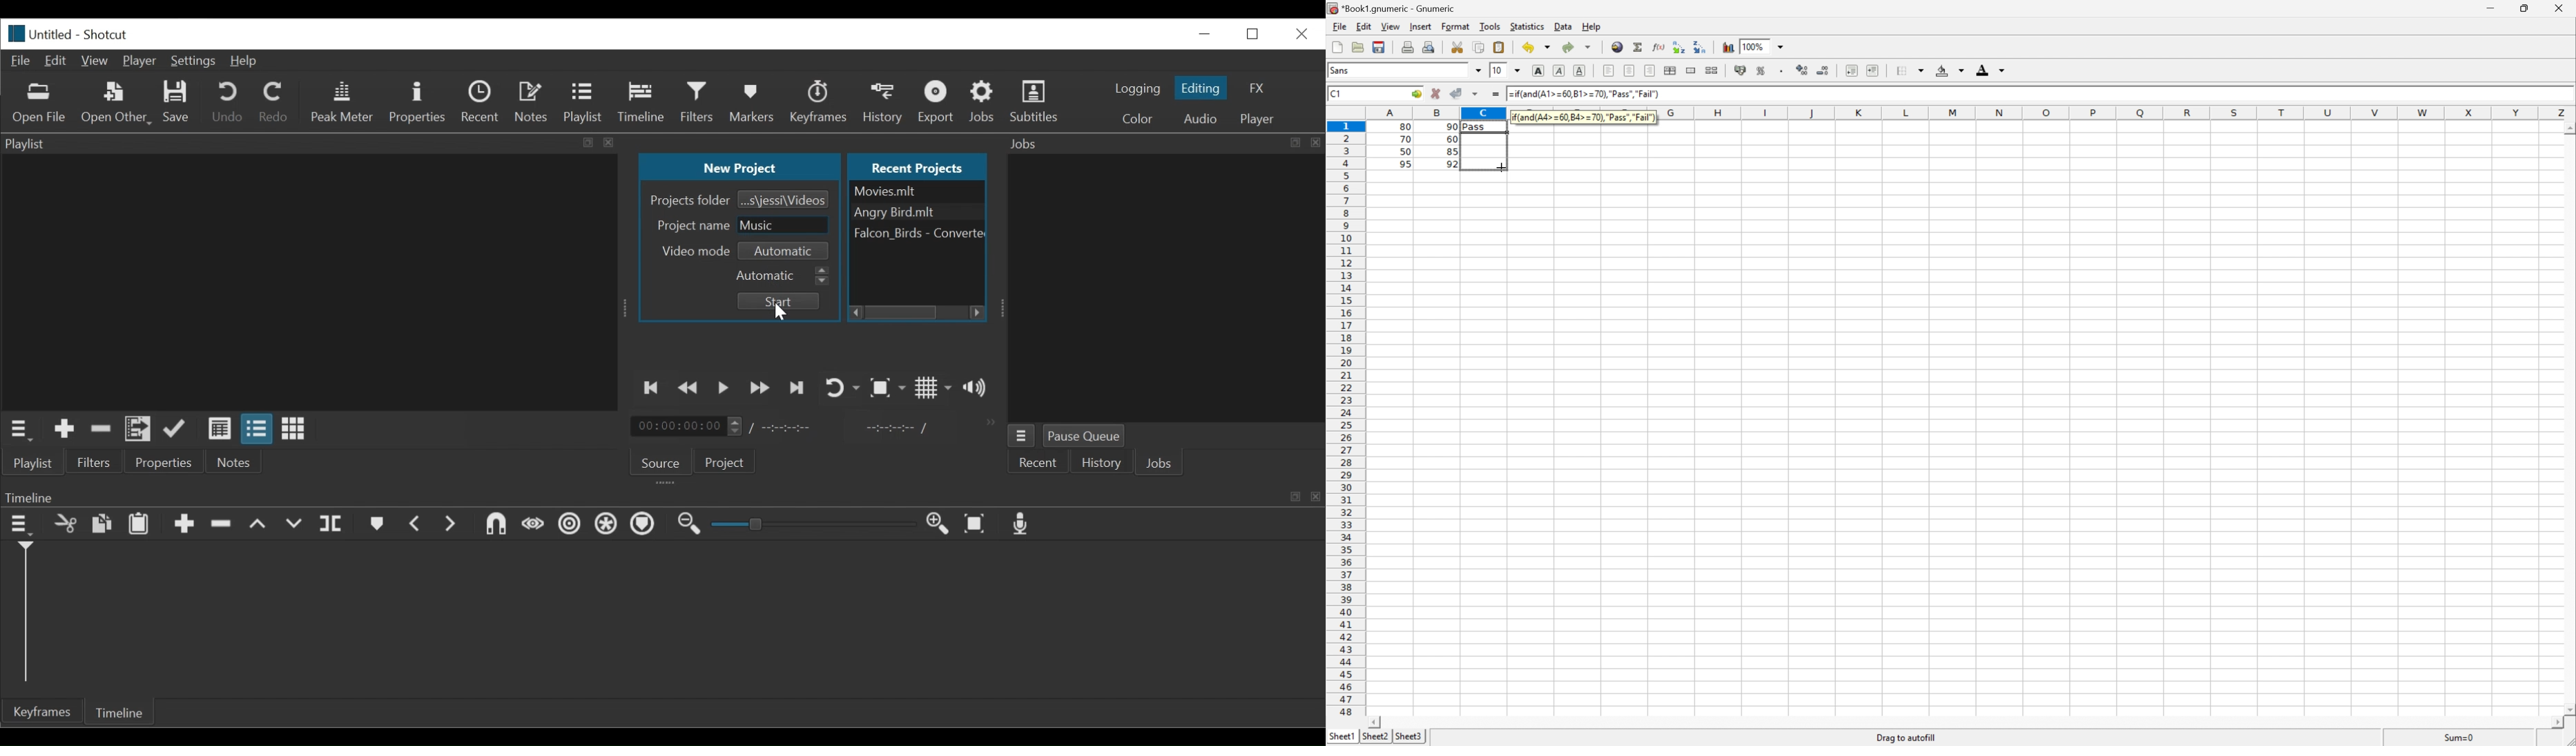 This screenshot has width=2576, height=756. What do you see at coordinates (1358, 47) in the screenshot?
I see `Save the document` at bounding box center [1358, 47].